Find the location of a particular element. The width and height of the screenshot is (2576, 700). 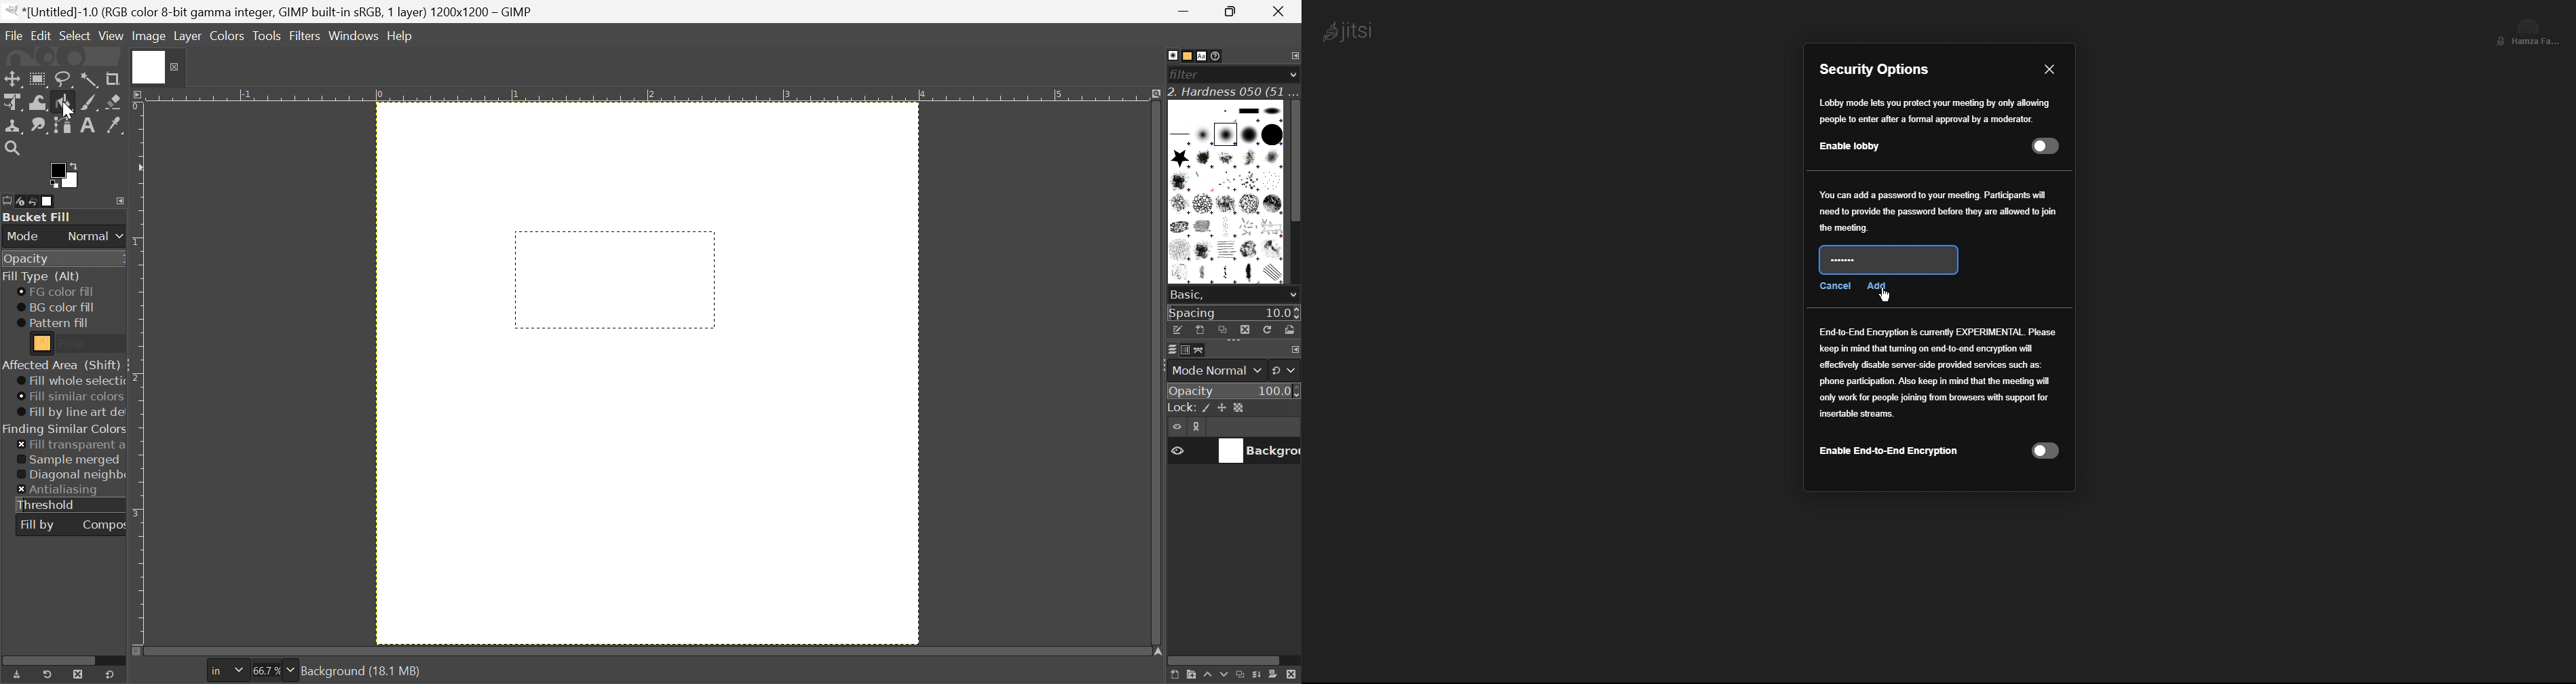

Cancel  is located at coordinates (1834, 285).